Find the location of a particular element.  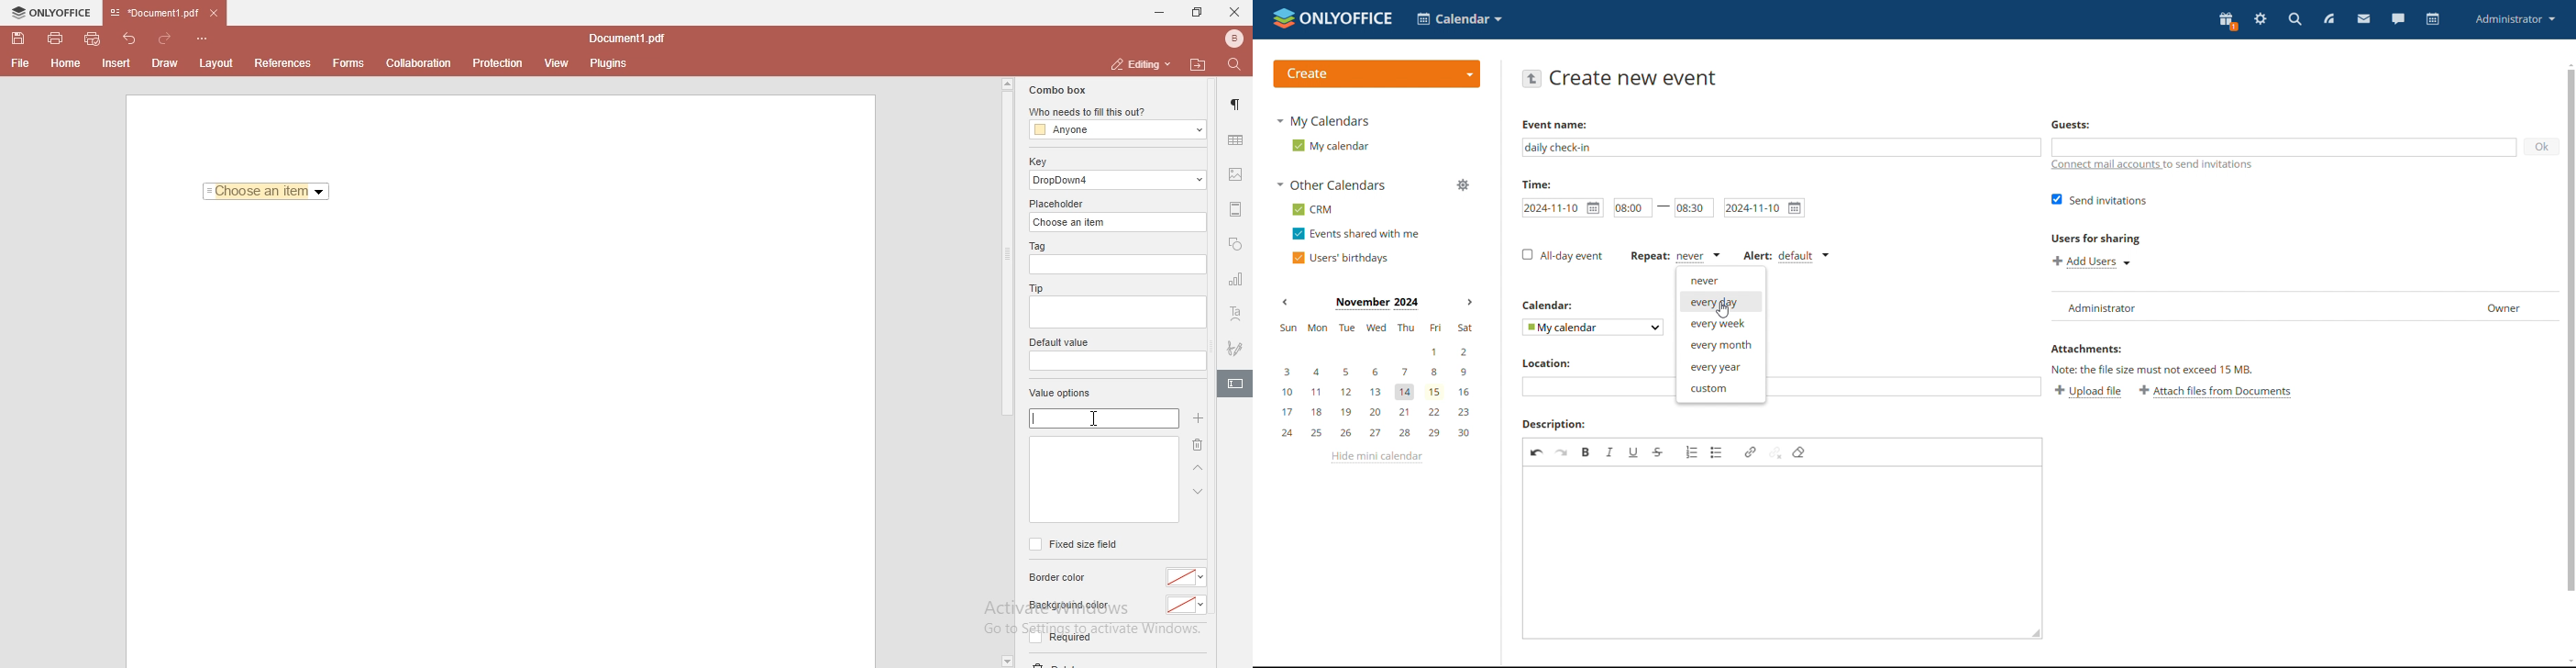

File is located at coordinates (18, 63).